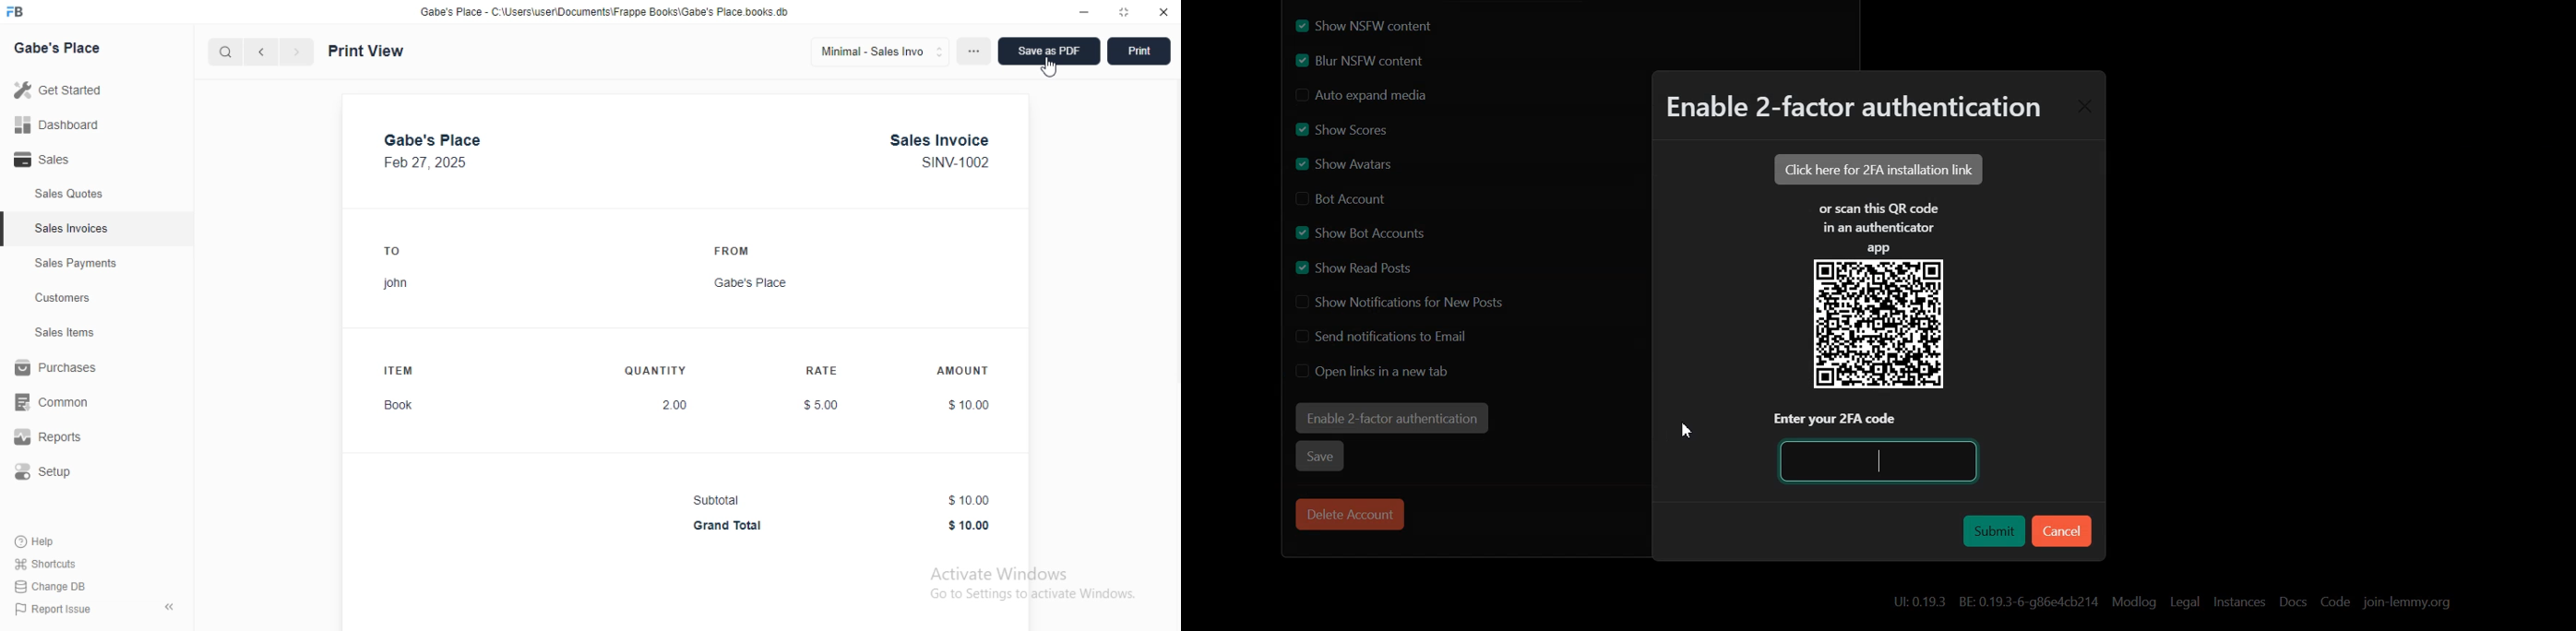 This screenshot has width=2576, height=644. I want to click on sales quotes, so click(69, 193).